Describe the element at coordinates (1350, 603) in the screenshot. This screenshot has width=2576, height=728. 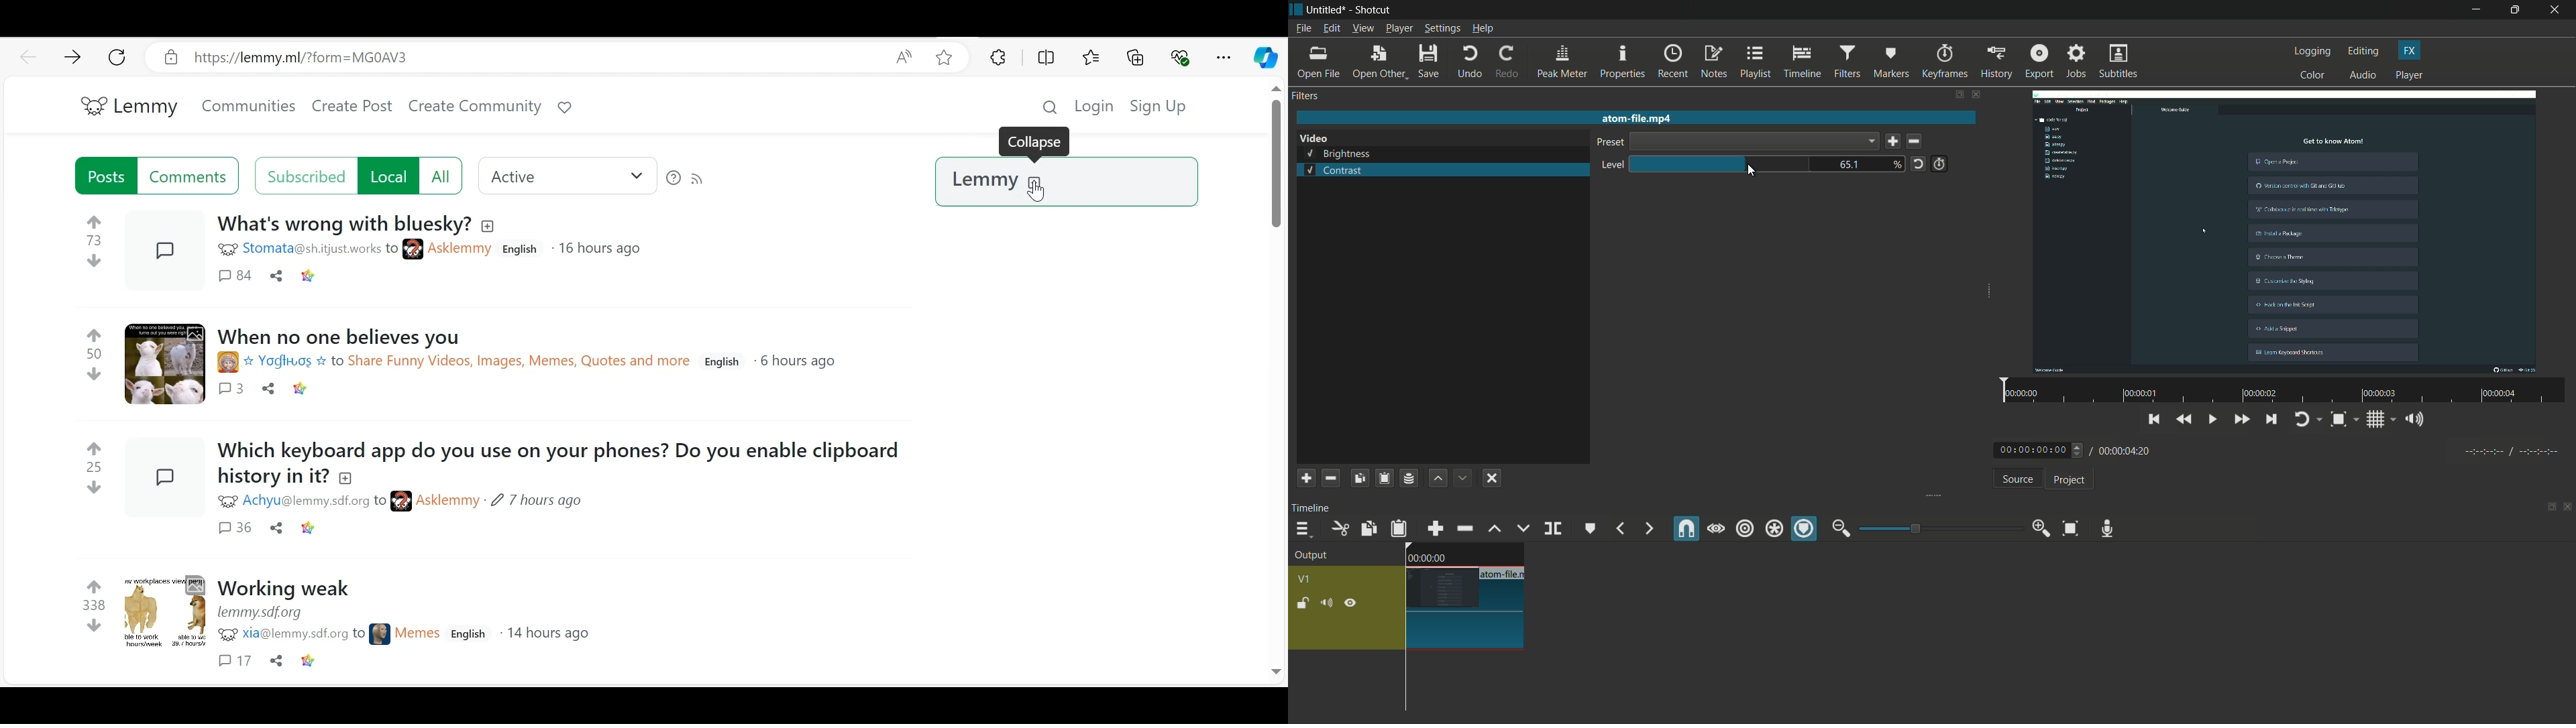
I see `hide` at that location.